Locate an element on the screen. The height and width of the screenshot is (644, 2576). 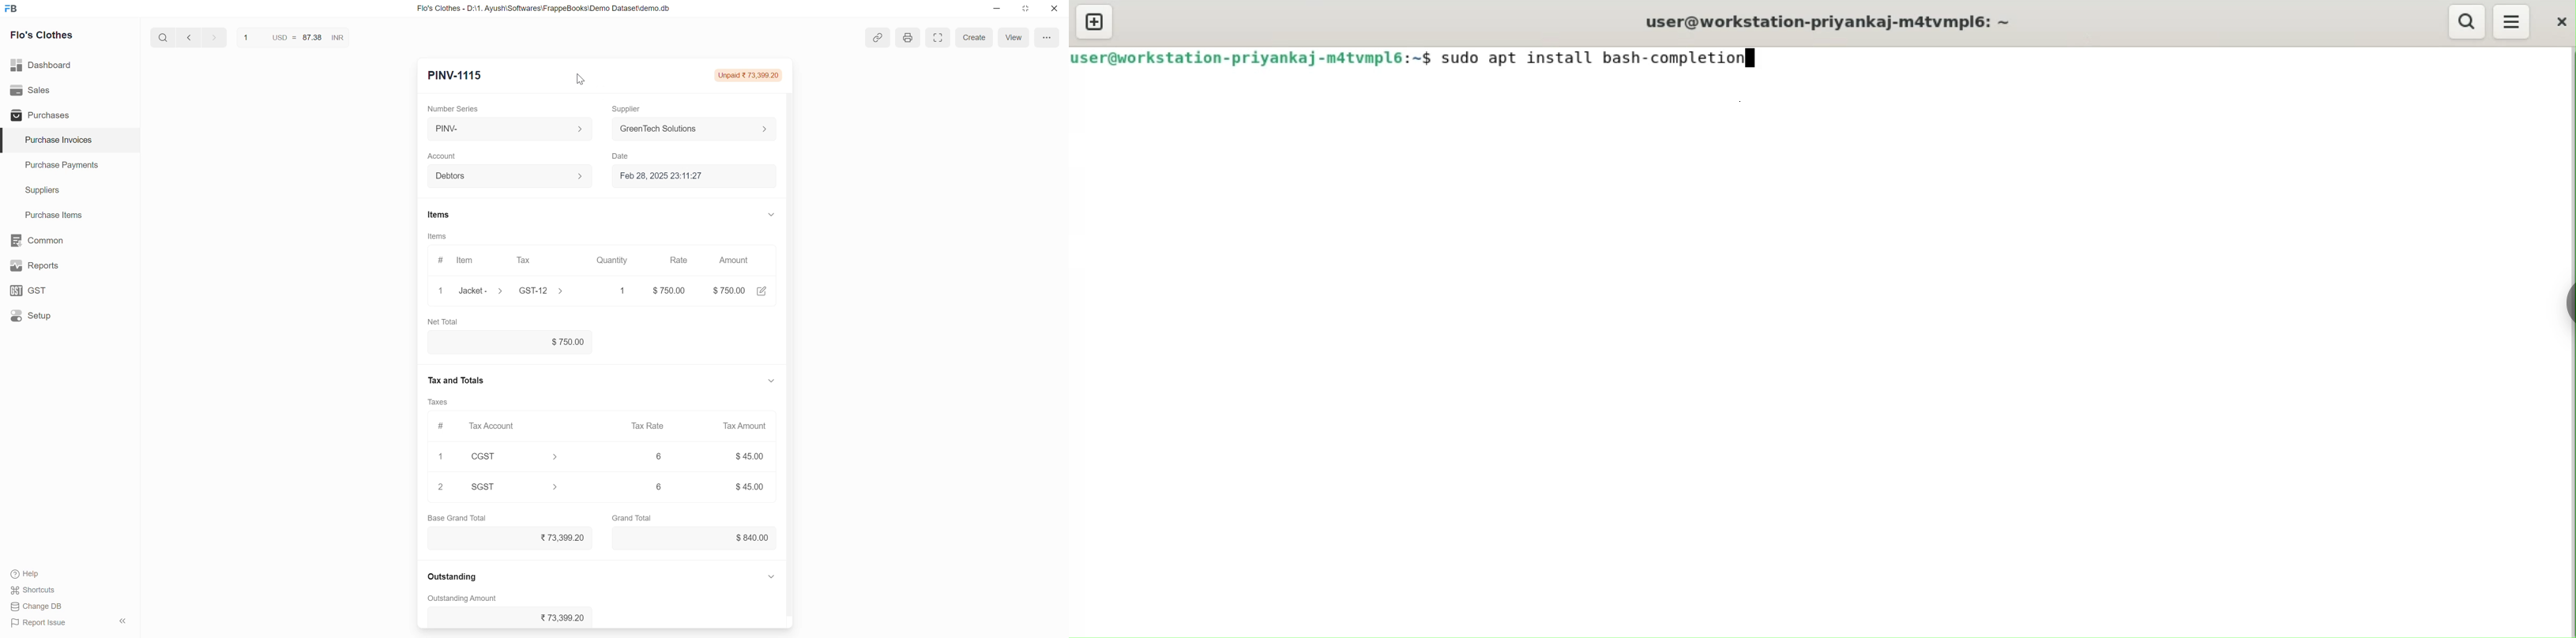
View is located at coordinates (1014, 37).